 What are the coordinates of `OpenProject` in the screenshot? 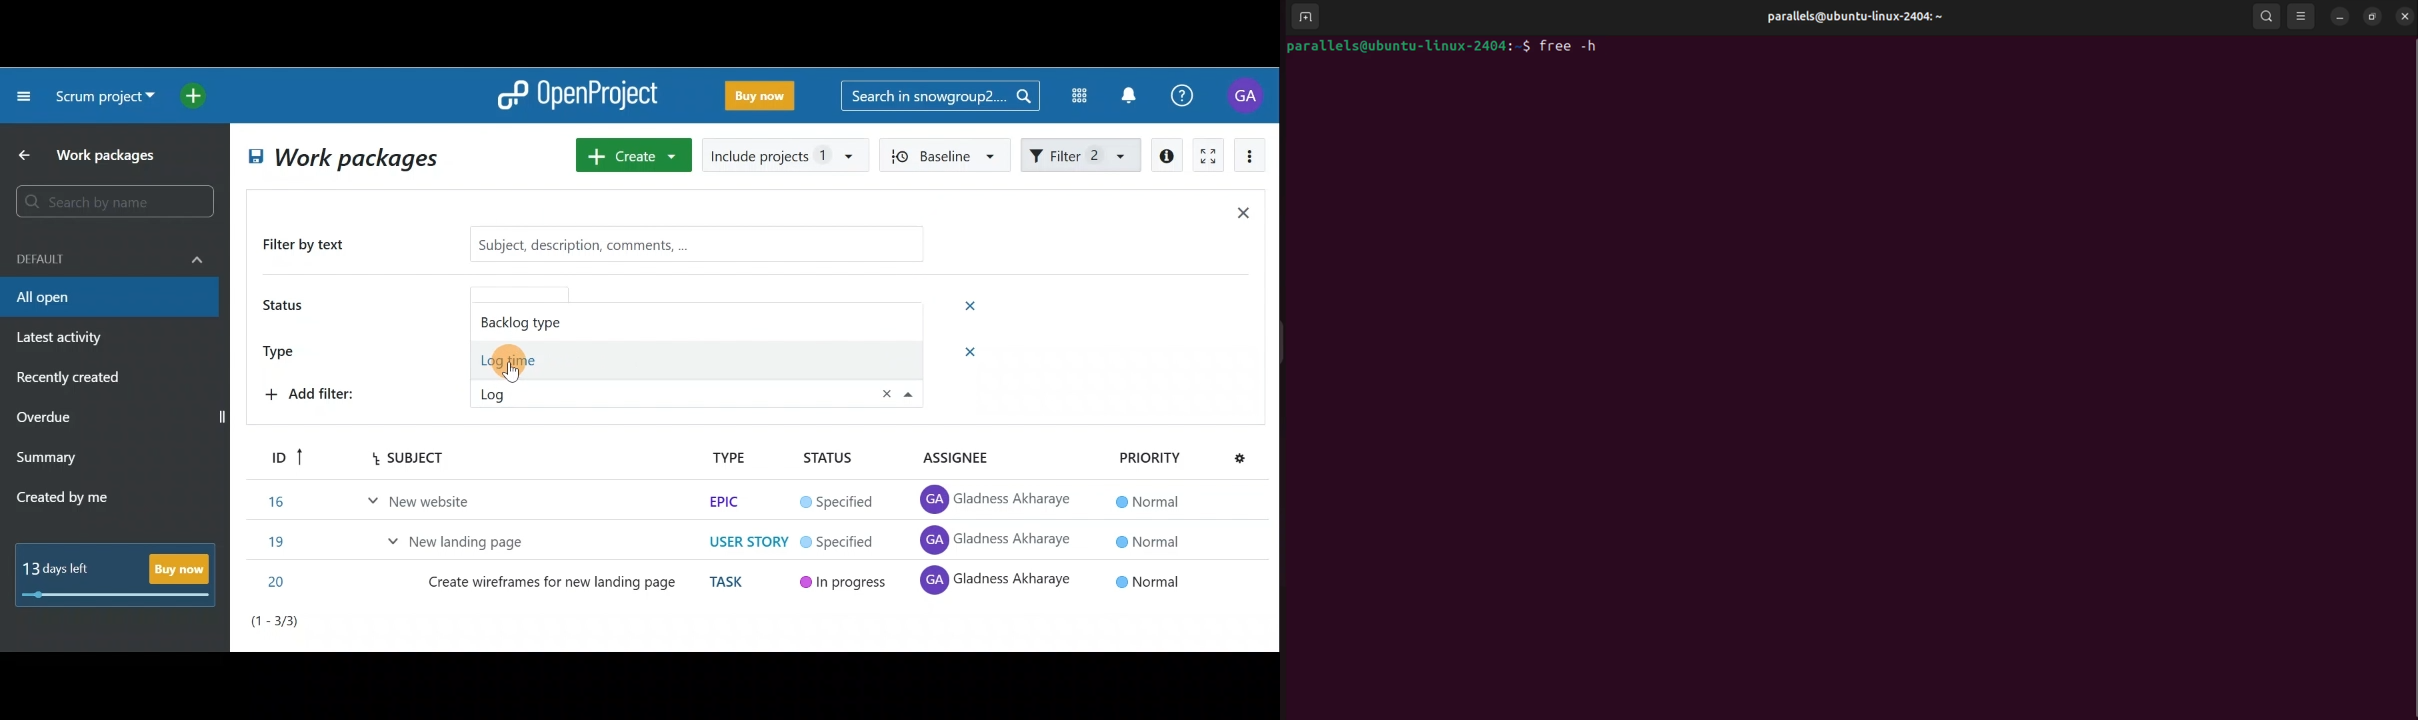 It's located at (577, 97).